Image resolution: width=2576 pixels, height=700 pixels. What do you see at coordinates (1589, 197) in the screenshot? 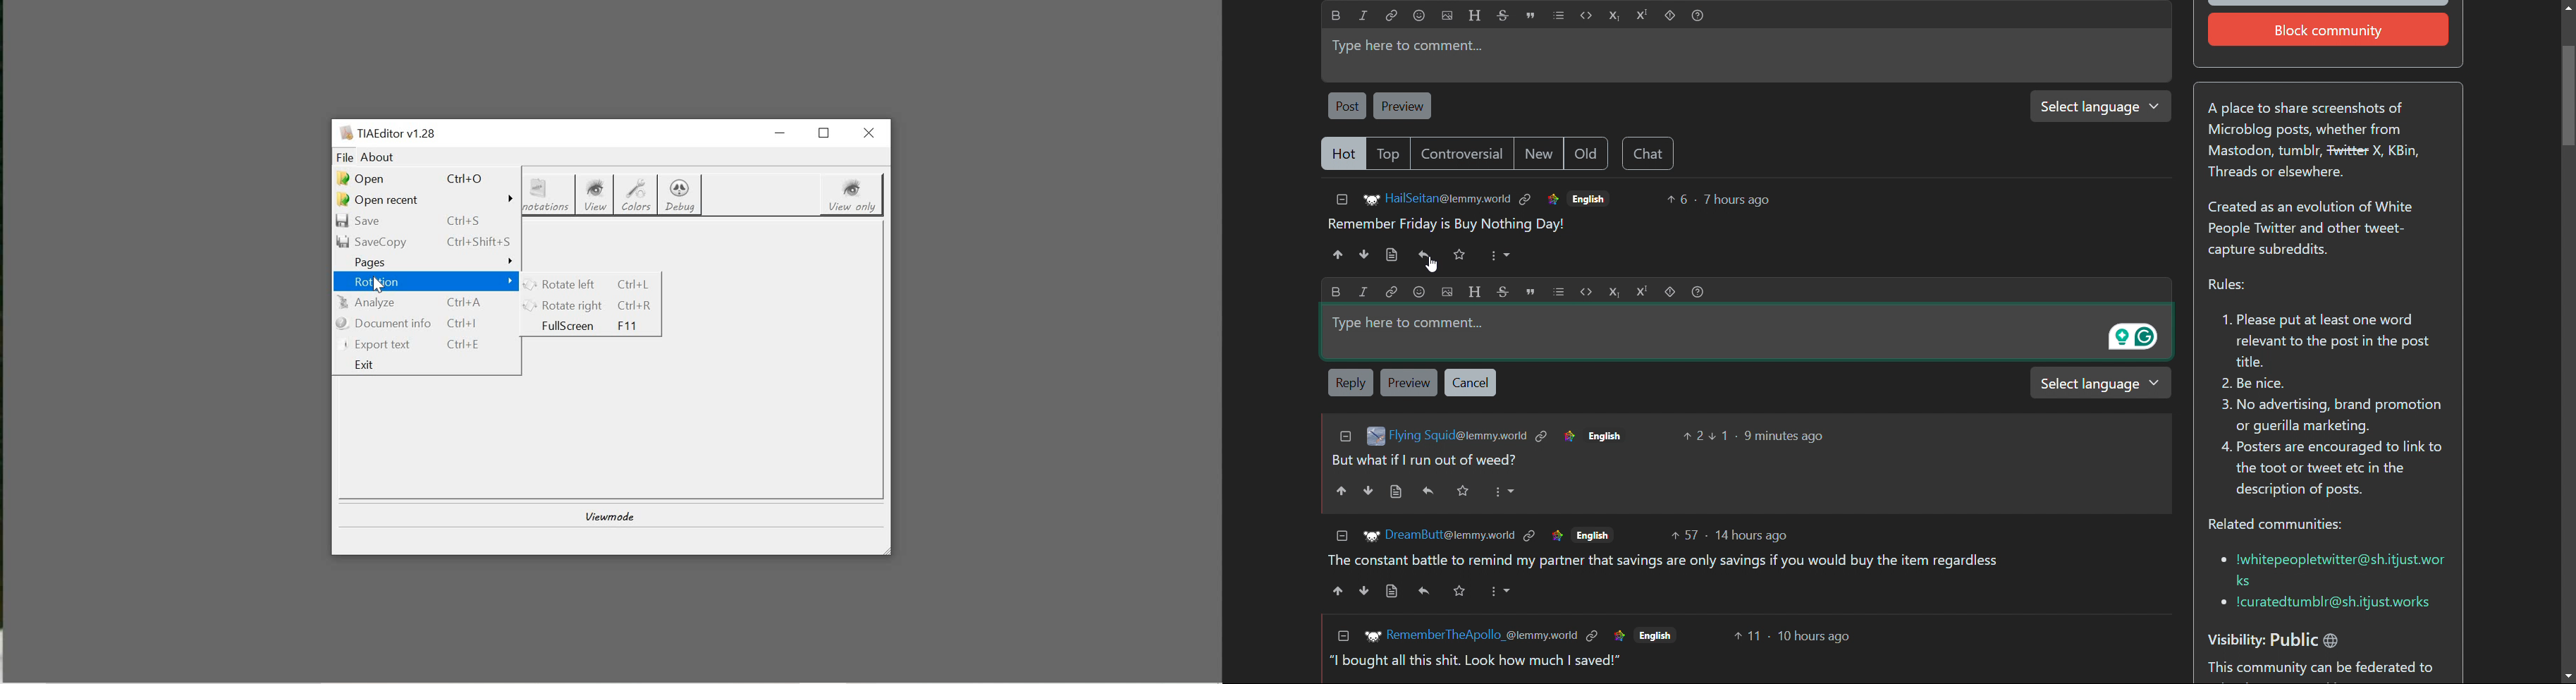
I see `language` at bounding box center [1589, 197].